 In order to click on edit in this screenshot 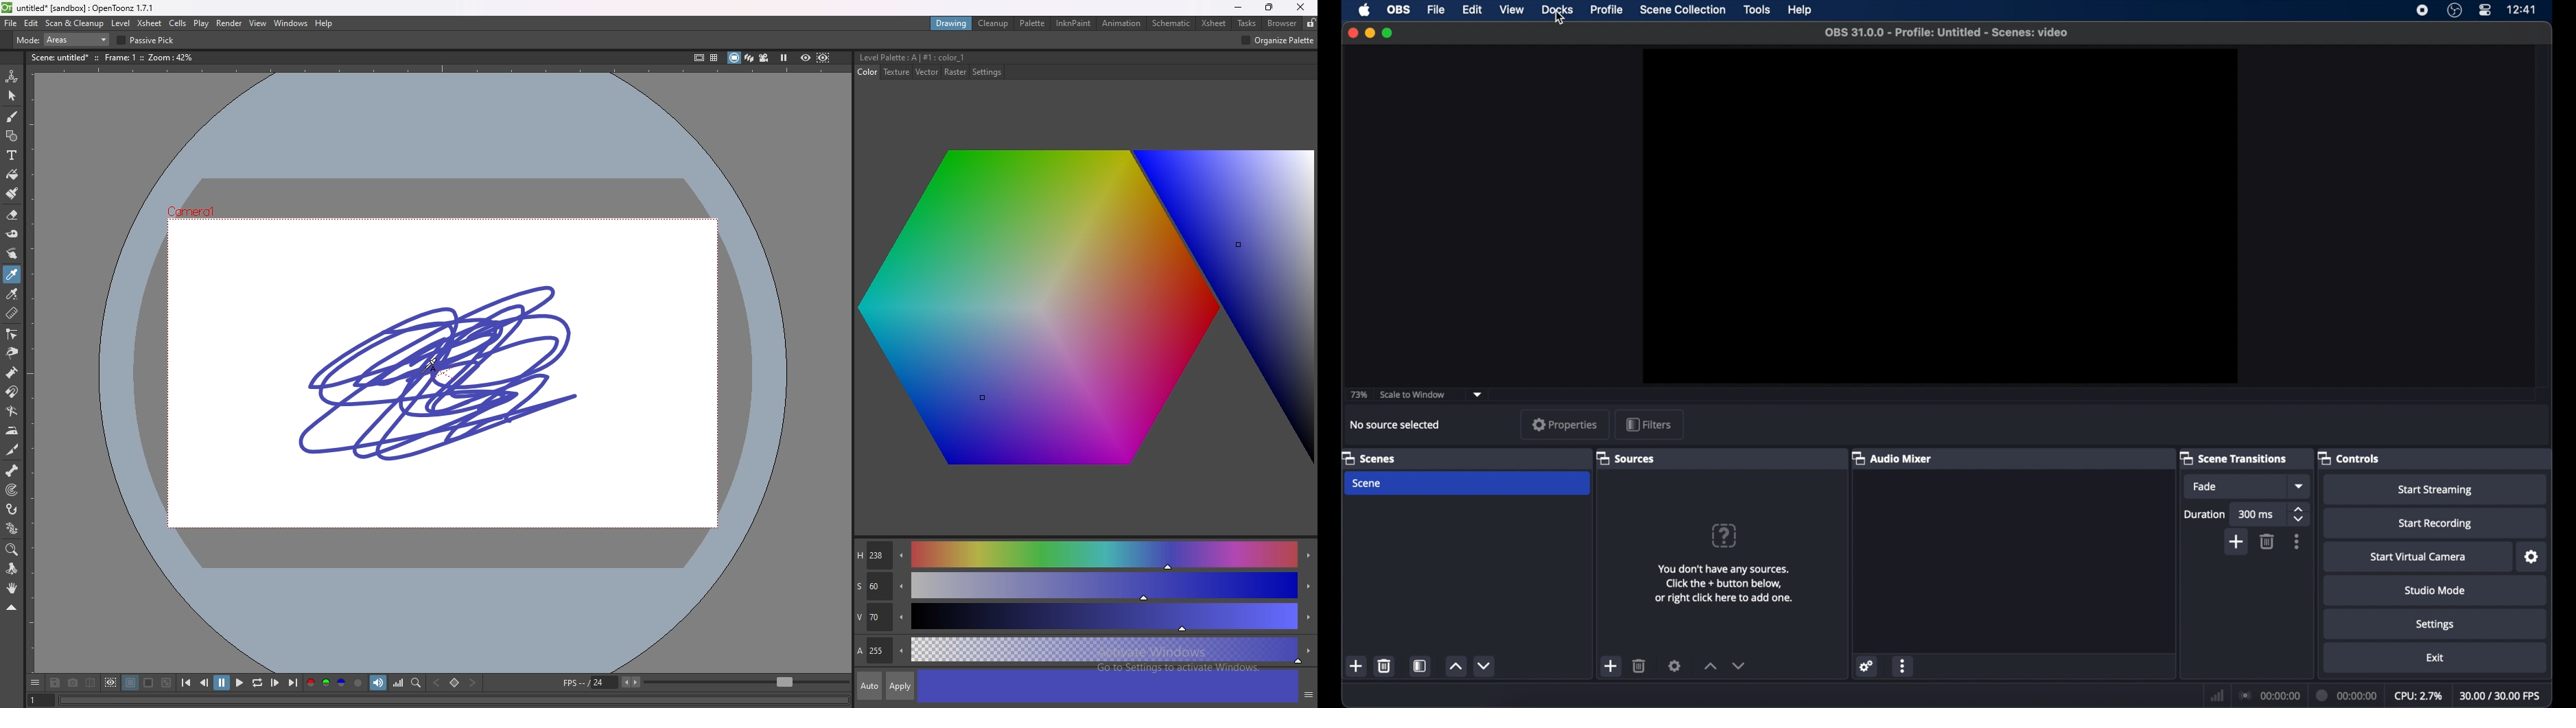, I will do `click(1472, 9)`.